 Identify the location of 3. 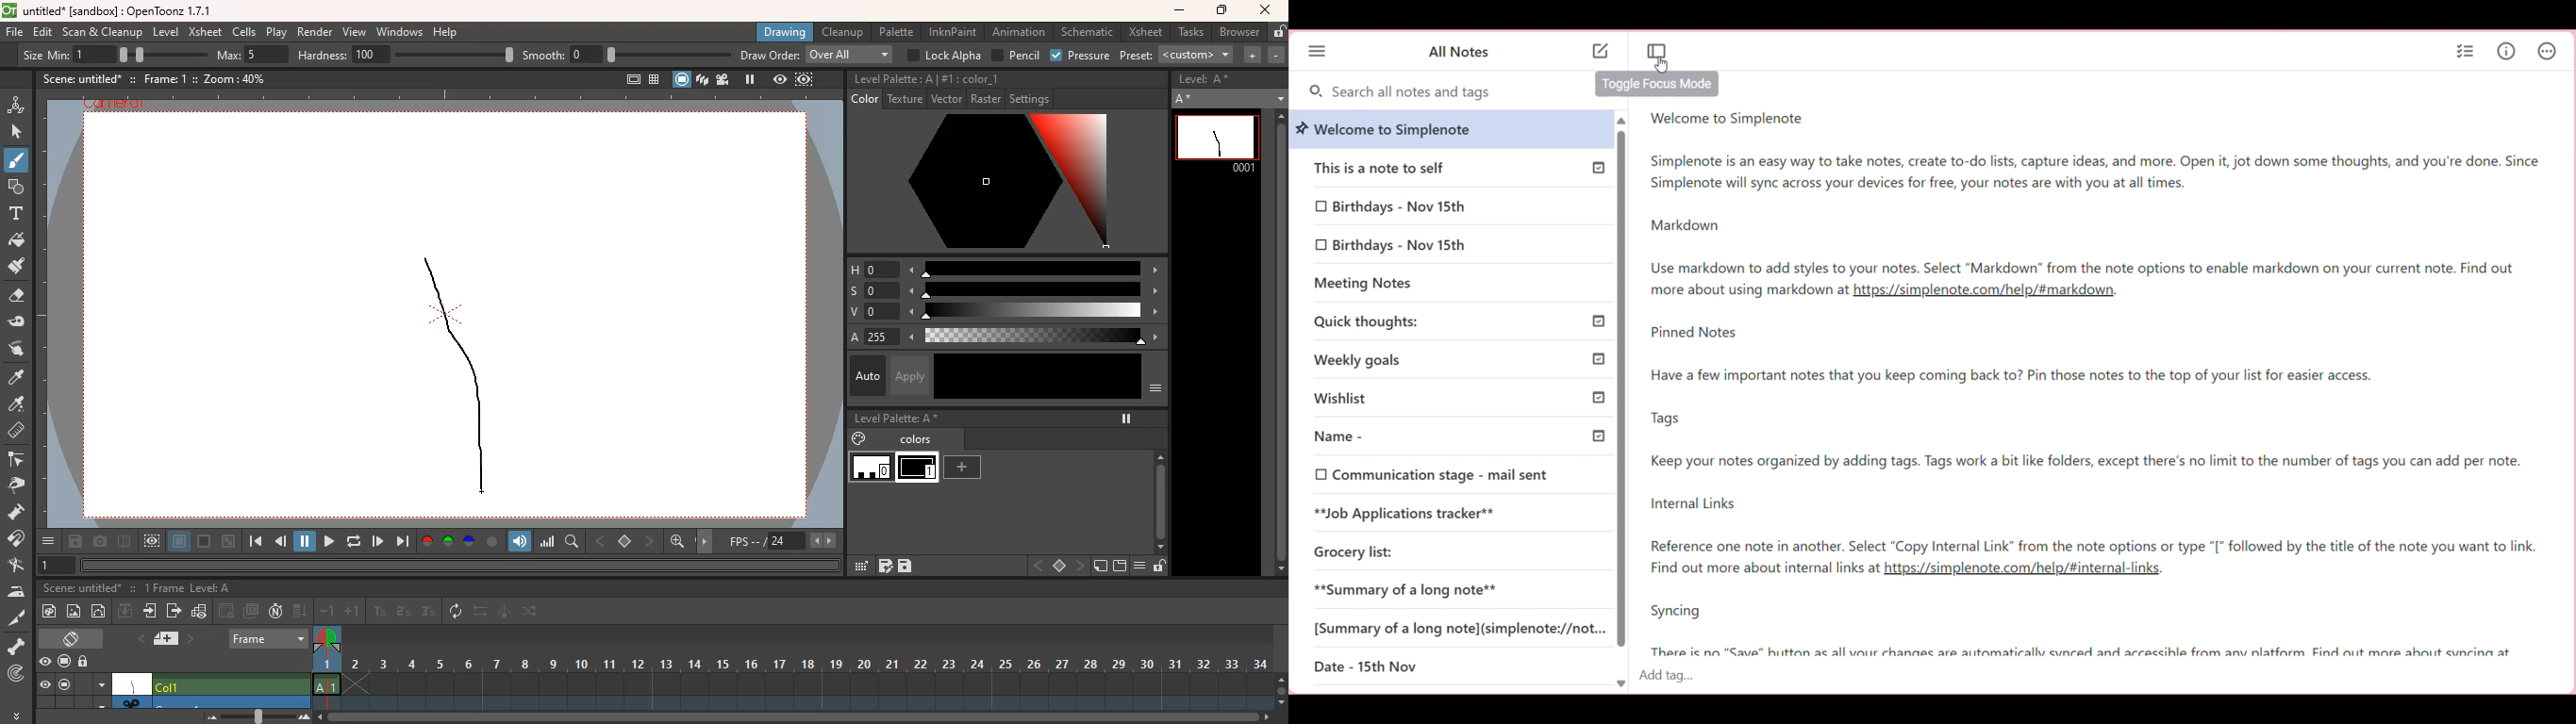
(428, 613).